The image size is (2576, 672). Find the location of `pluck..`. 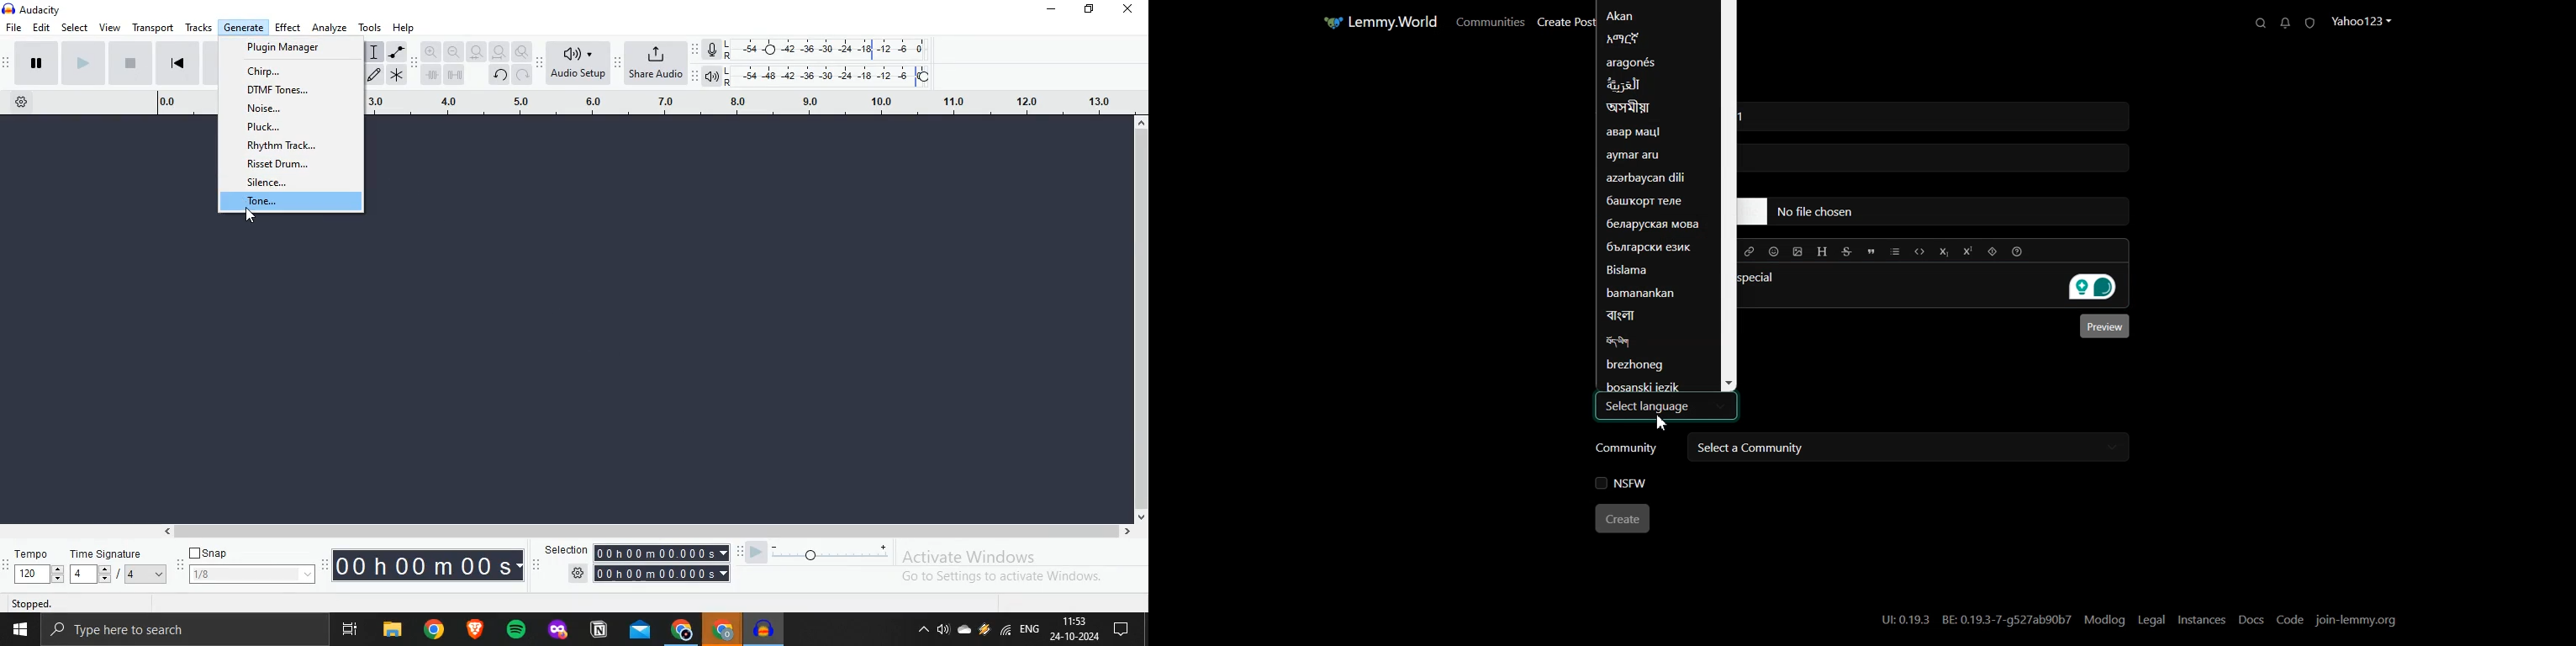

pluck.. is located at coordinates (279, 130).